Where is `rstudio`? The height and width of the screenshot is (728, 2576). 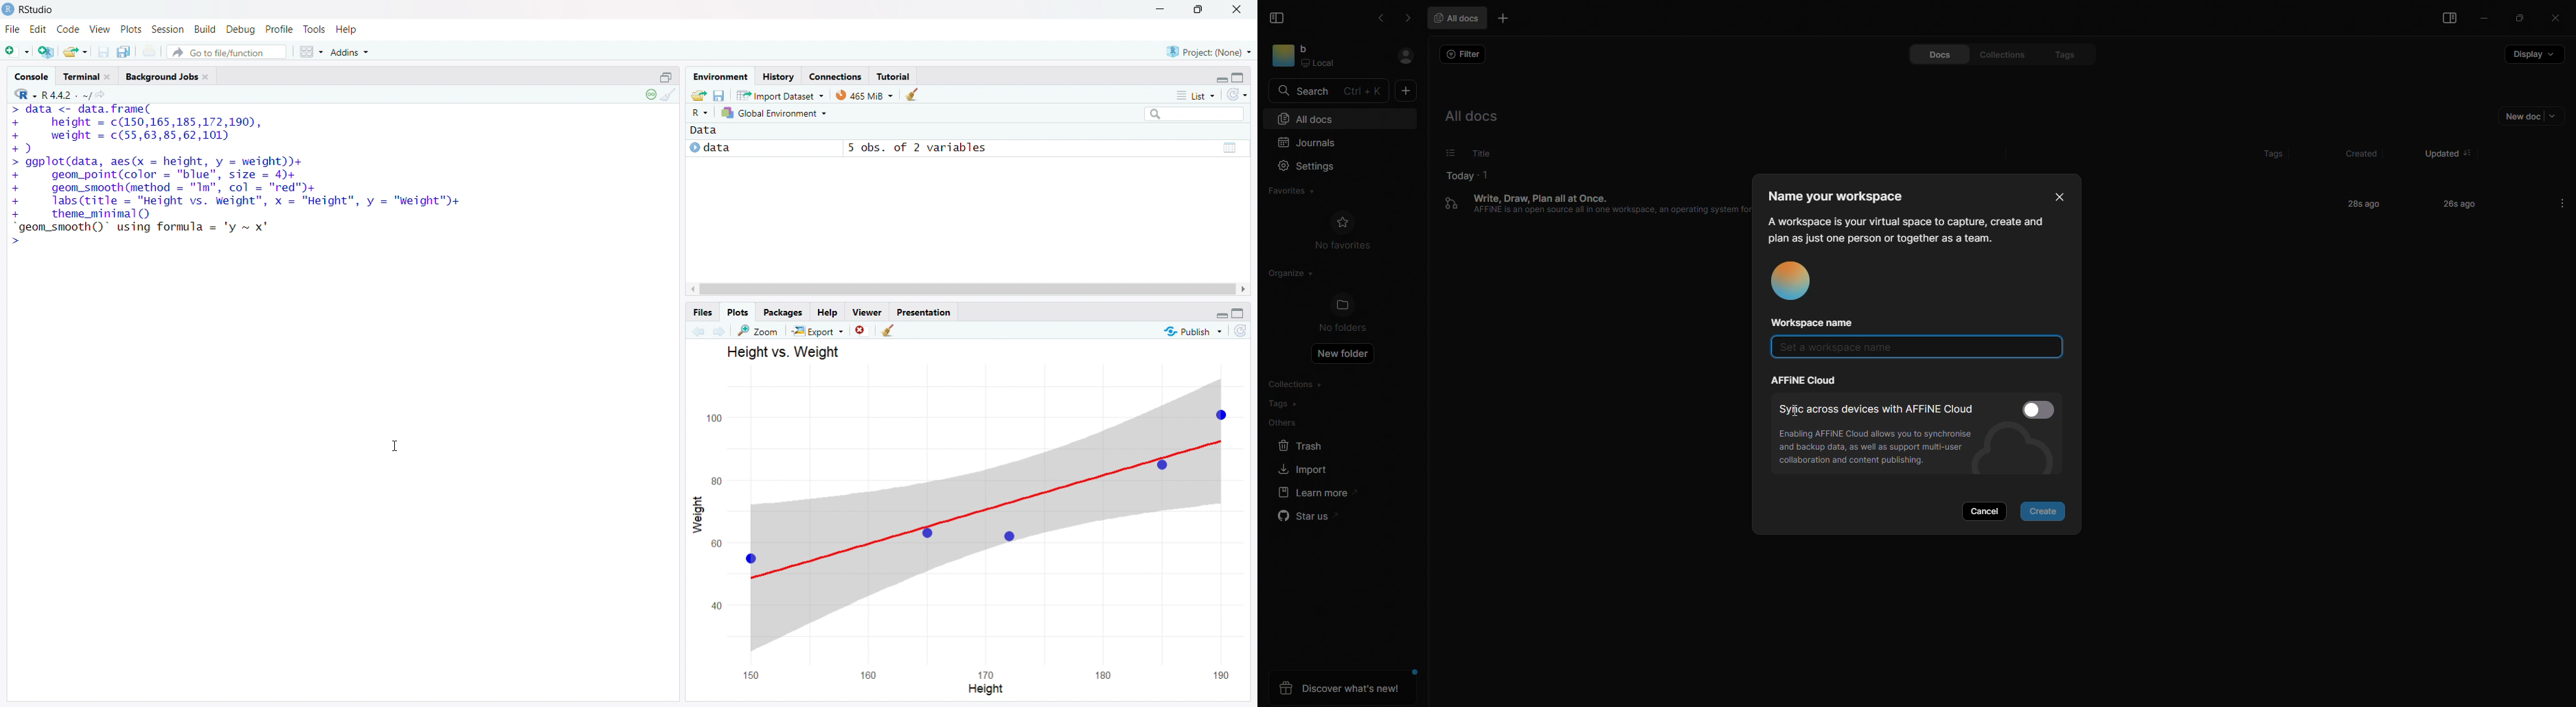
rstudio is located at coordinates (37, 10).